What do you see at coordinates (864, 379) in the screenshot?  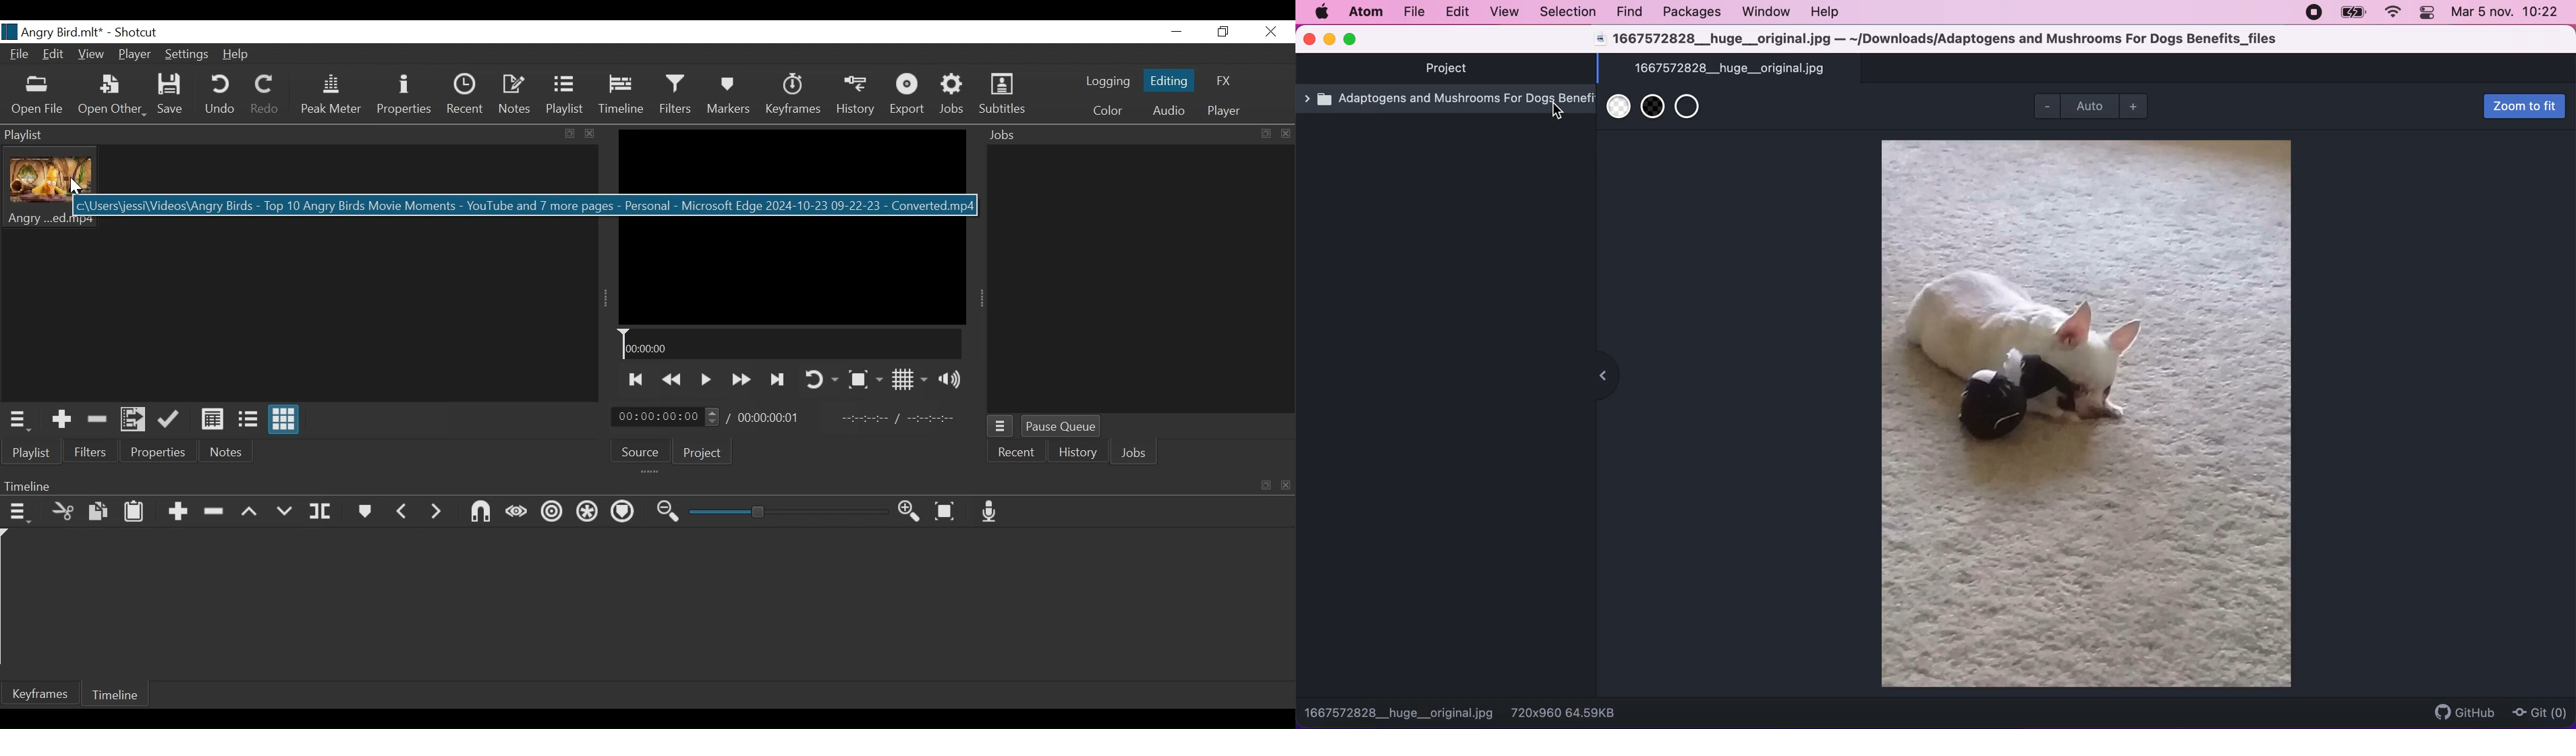 I see `Toggle Zoom` at bounding box center [864, 379].